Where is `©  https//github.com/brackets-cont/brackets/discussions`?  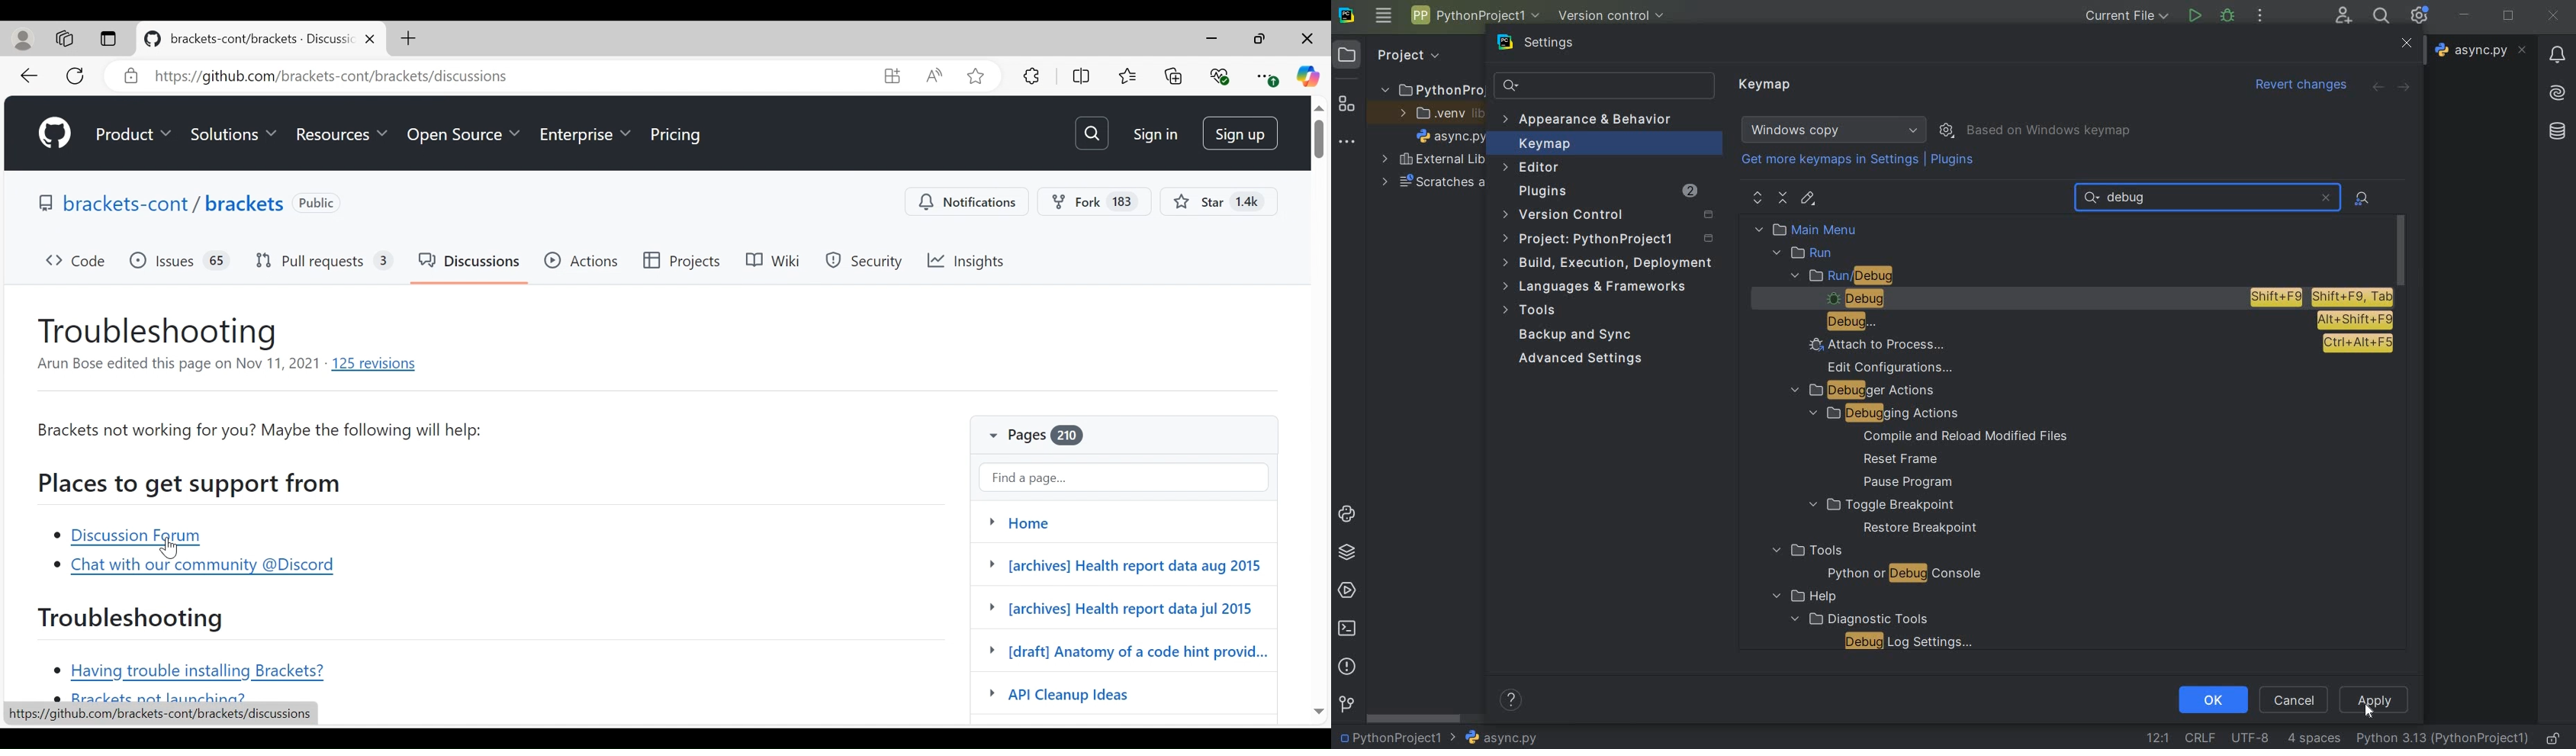 ©  https//github.com/brackets-cont/brackets/discussions is located at coordinates (431, 78).